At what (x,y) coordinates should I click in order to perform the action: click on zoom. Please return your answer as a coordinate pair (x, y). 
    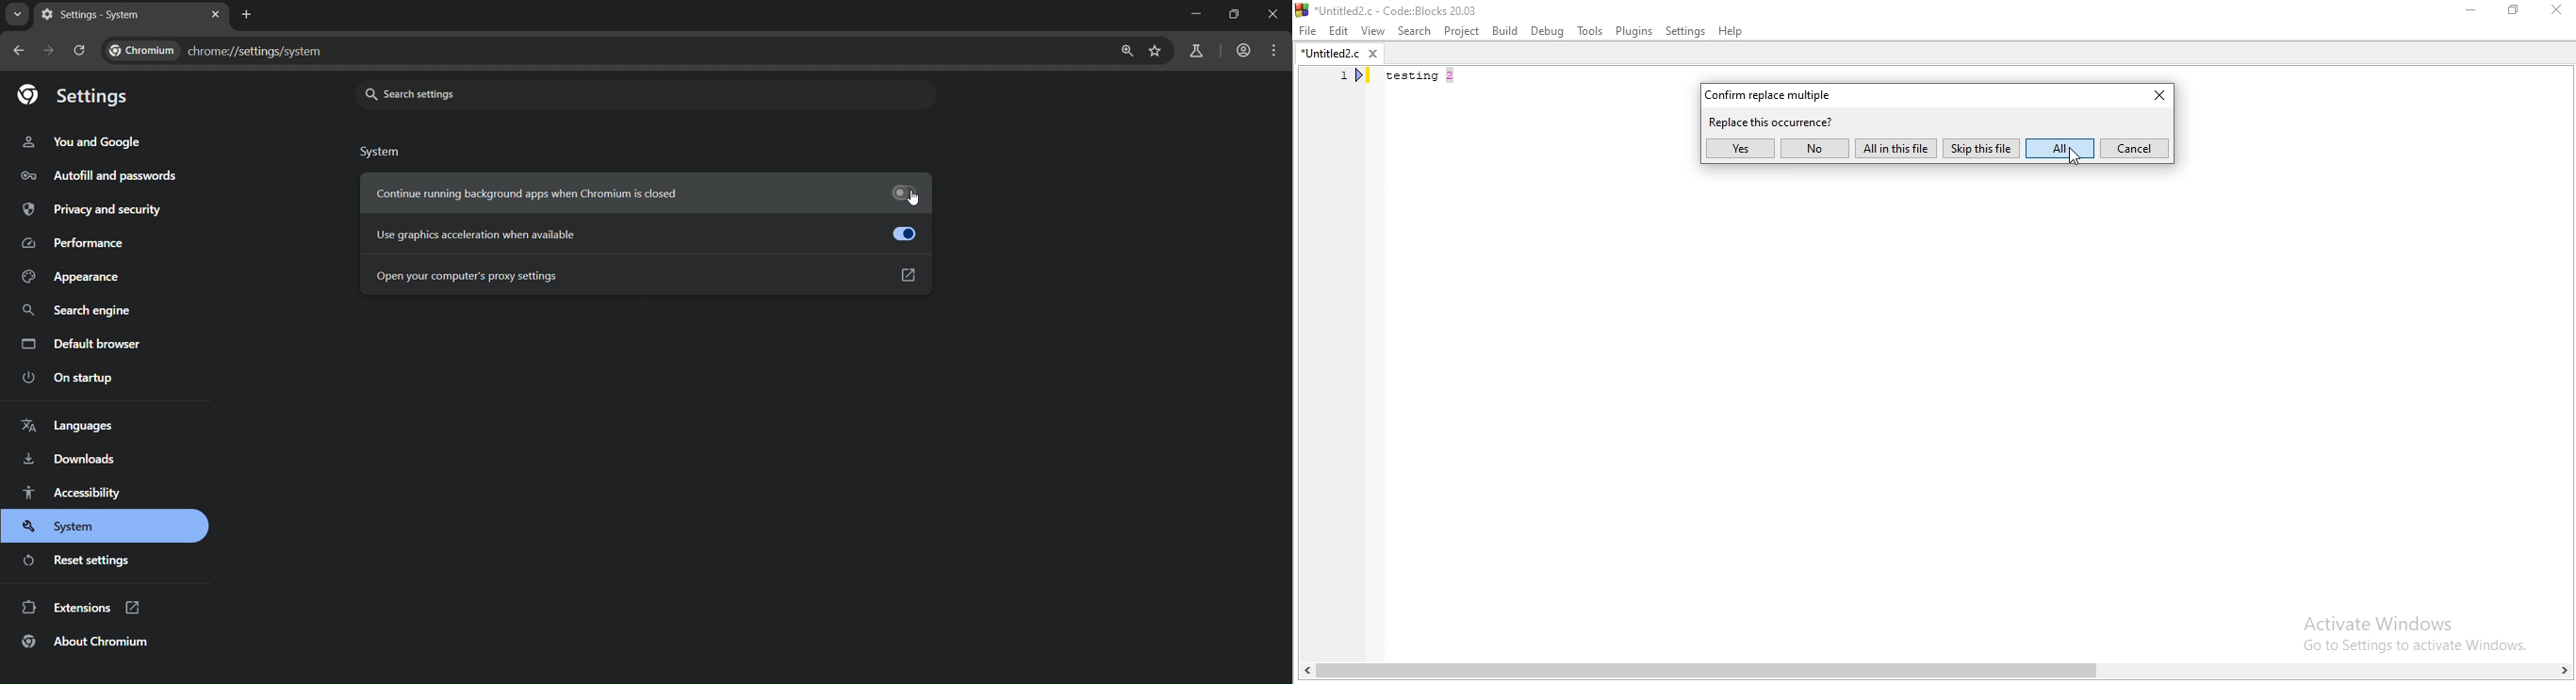
    Looking at the image, I should click on (1127, 50).